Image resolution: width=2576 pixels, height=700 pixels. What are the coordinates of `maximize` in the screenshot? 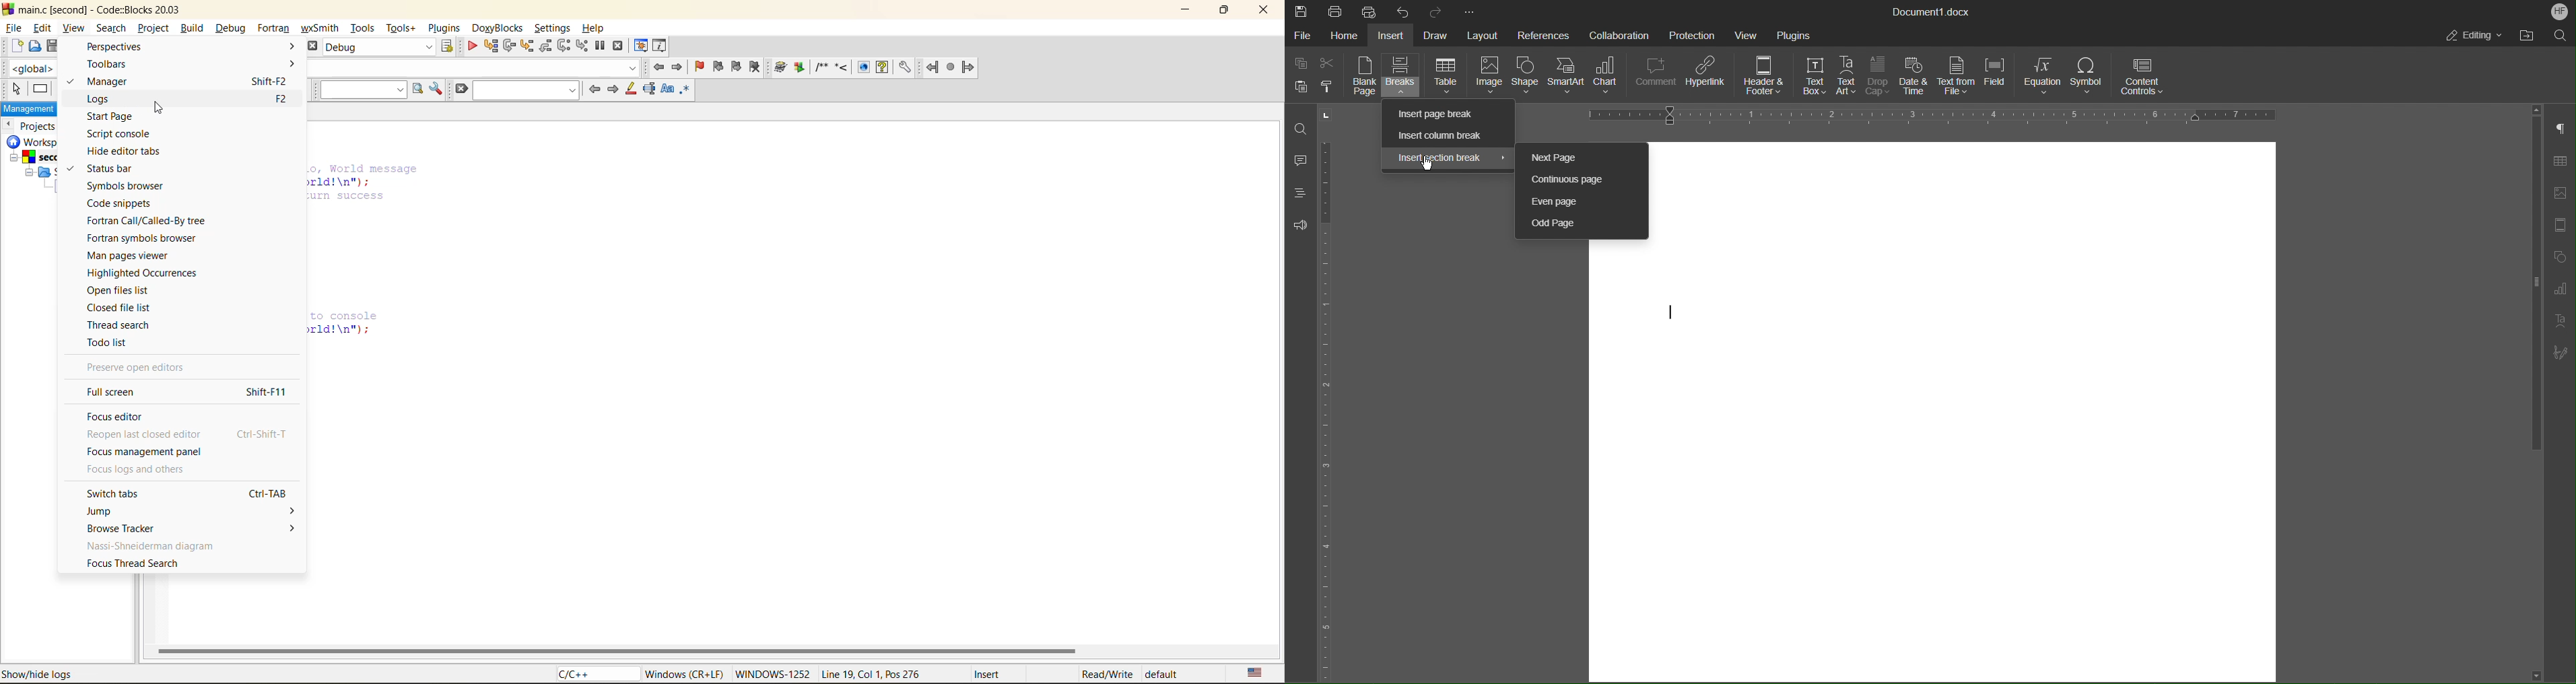 It's located at (1224, 11).